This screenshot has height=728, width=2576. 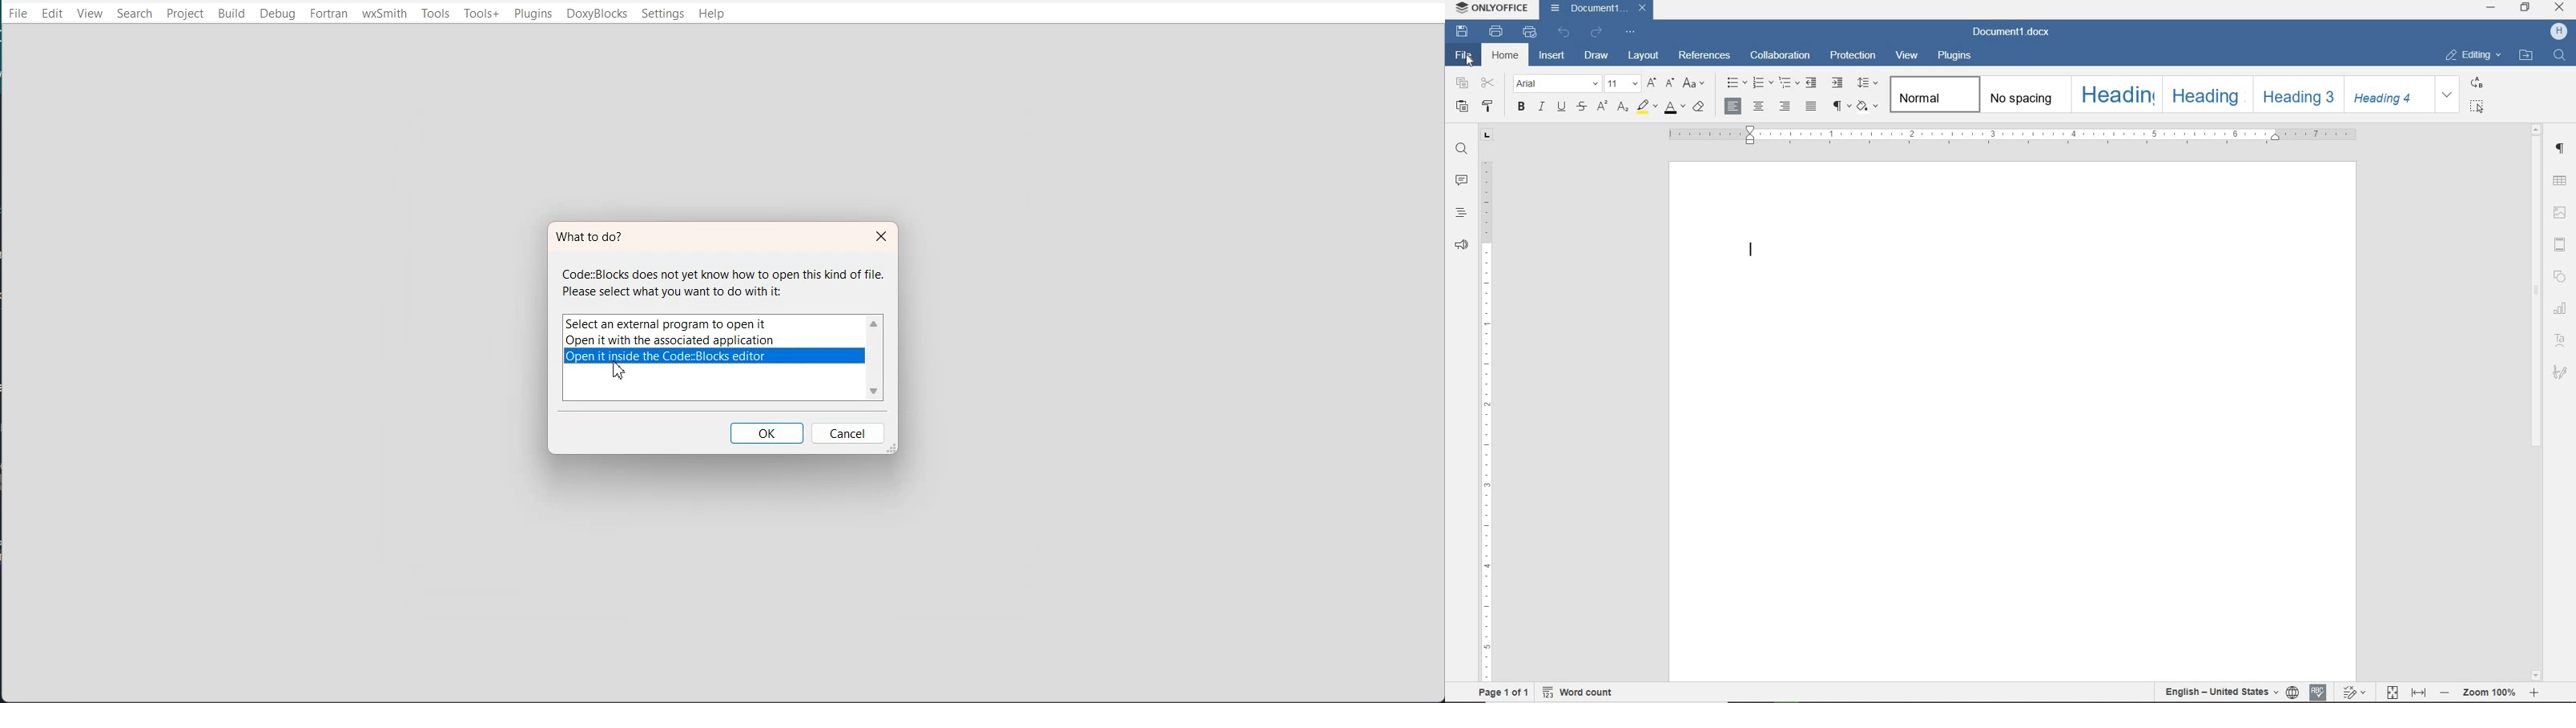 I want to click on paste, so click(x=1463, y=106).